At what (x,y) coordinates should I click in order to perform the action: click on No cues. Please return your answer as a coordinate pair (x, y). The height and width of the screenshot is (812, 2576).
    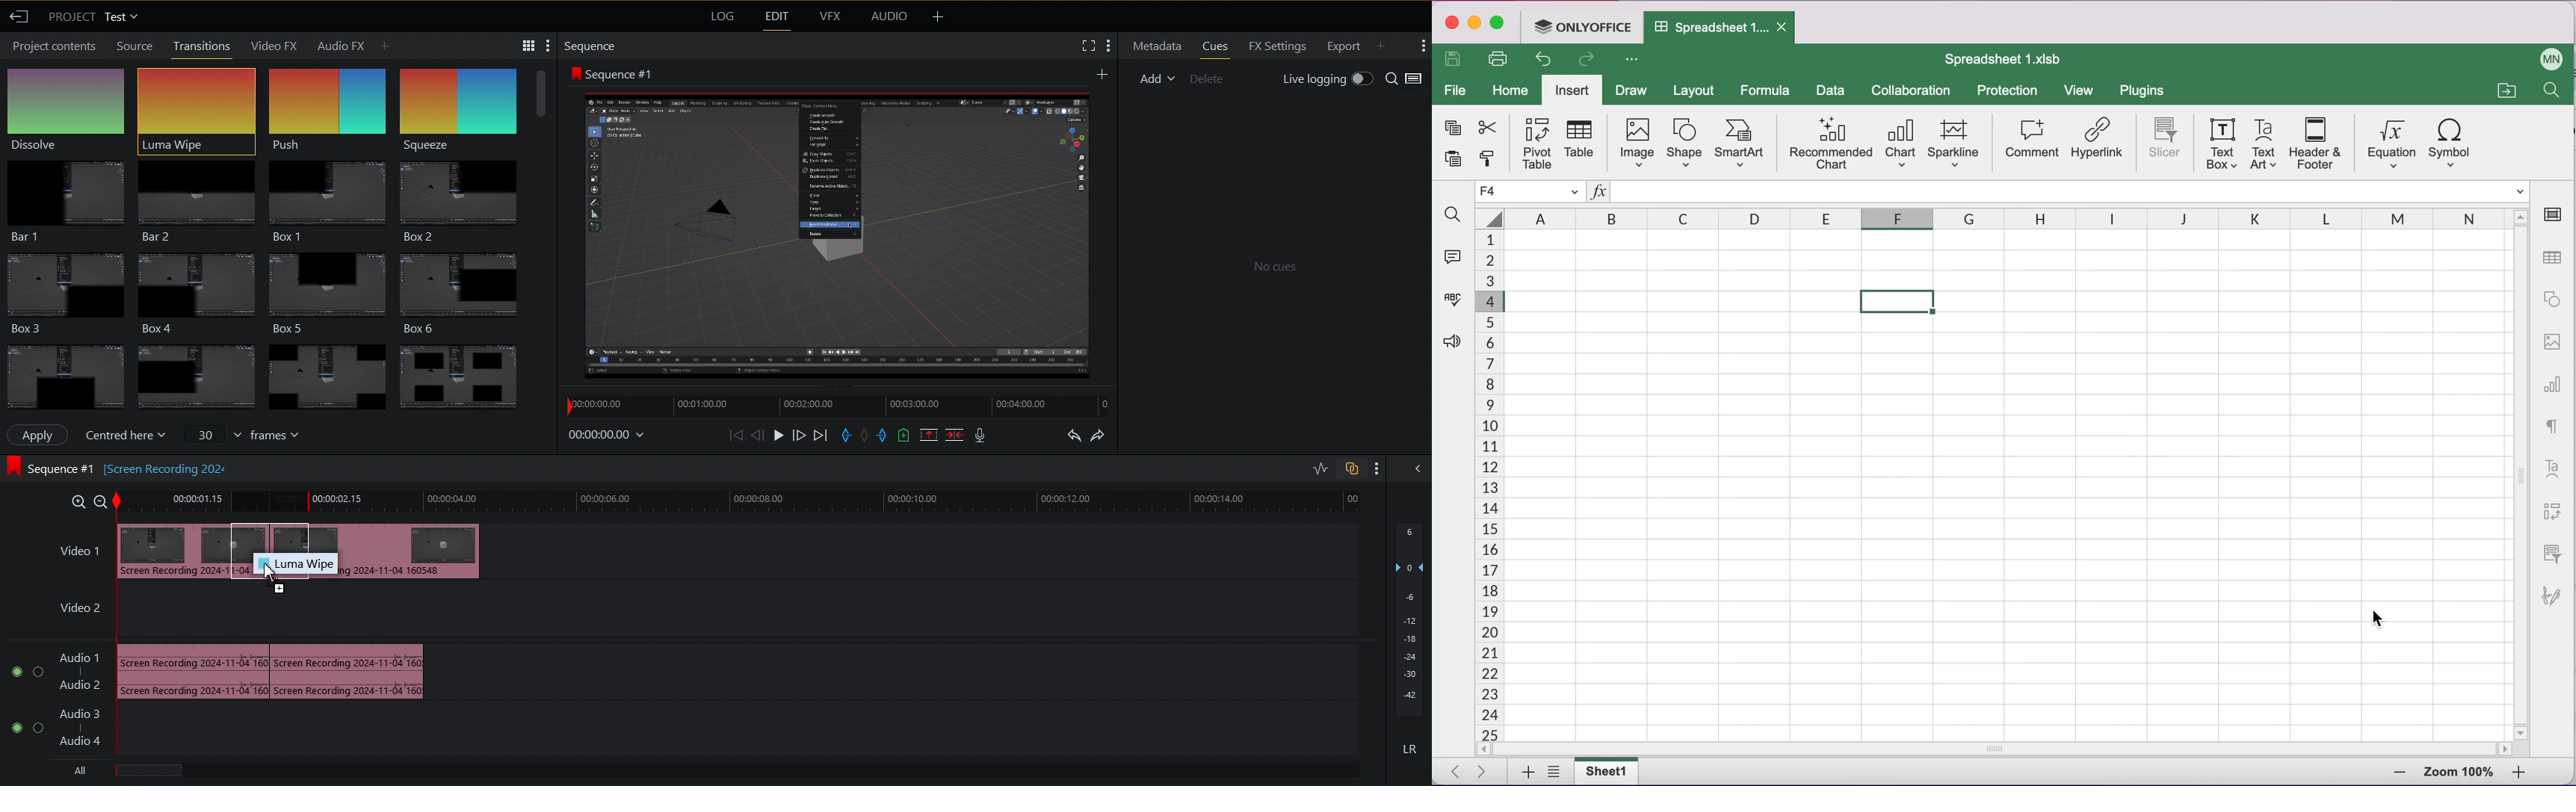
    Looking at the image, I should click on (1272, 264).